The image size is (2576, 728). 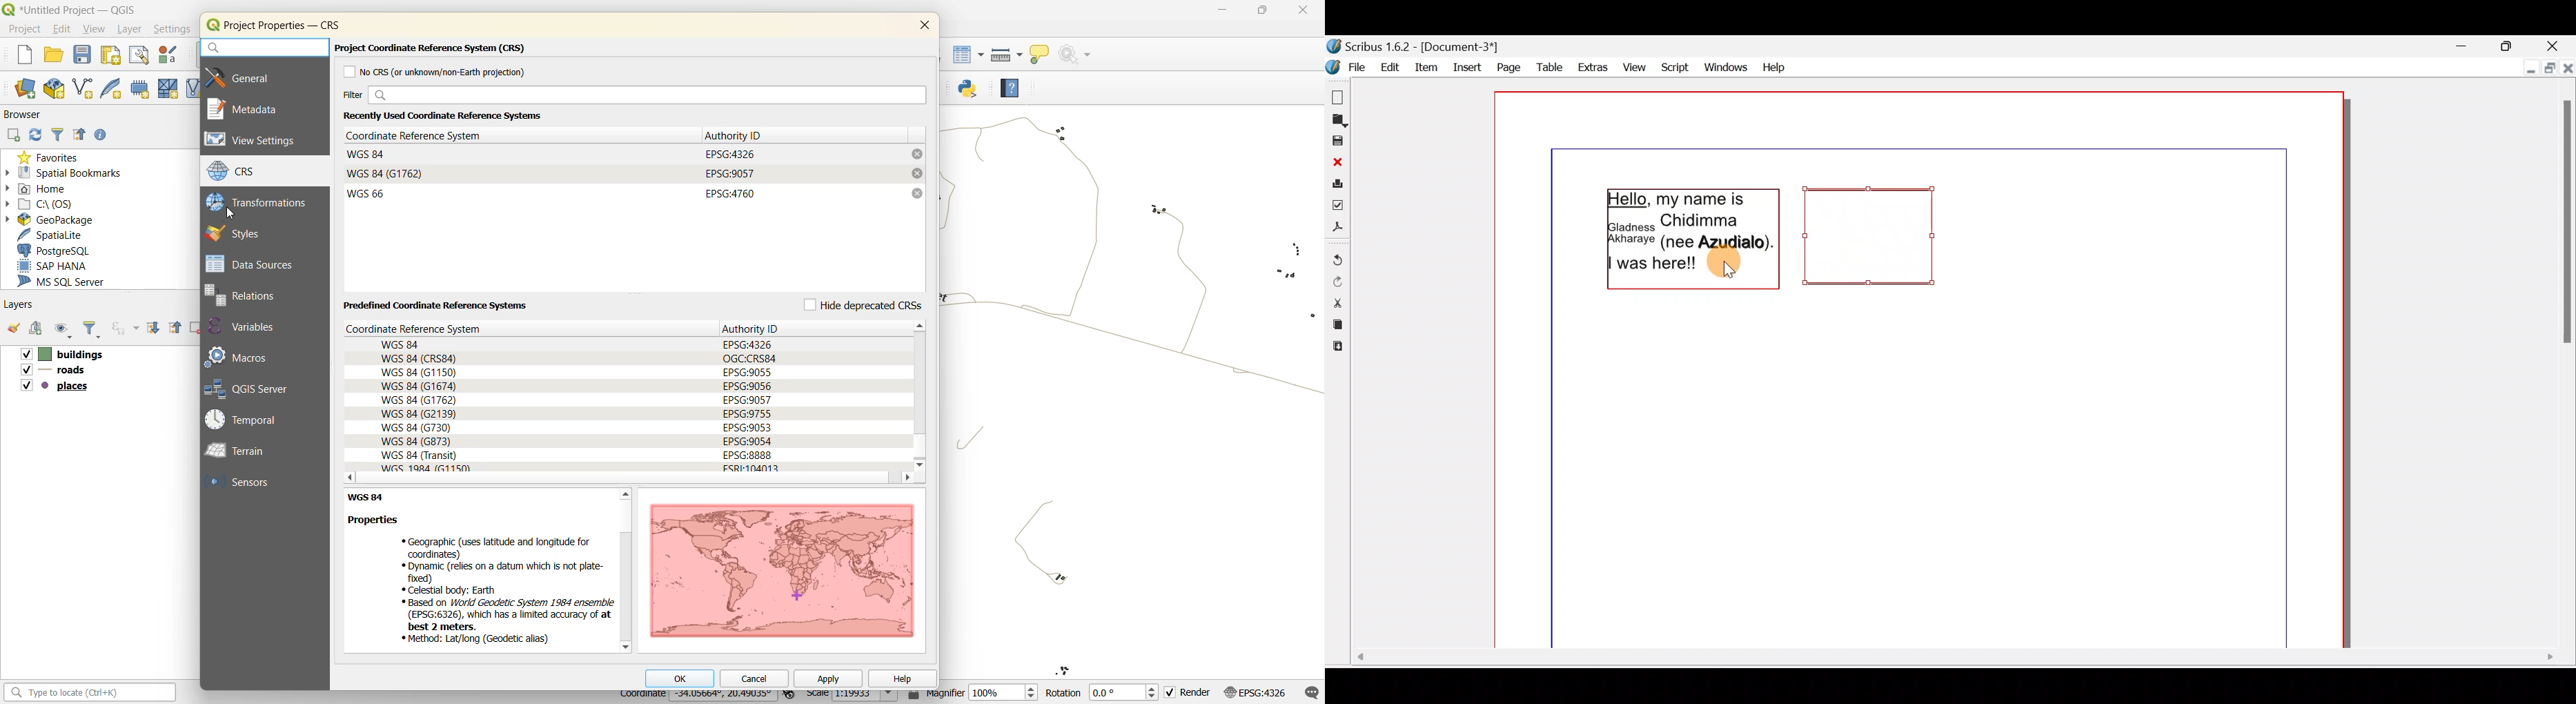 What do you see at coordinates (1005, 55) in the screenshot?
I see `measure line` at bounding box center [1005, 55].